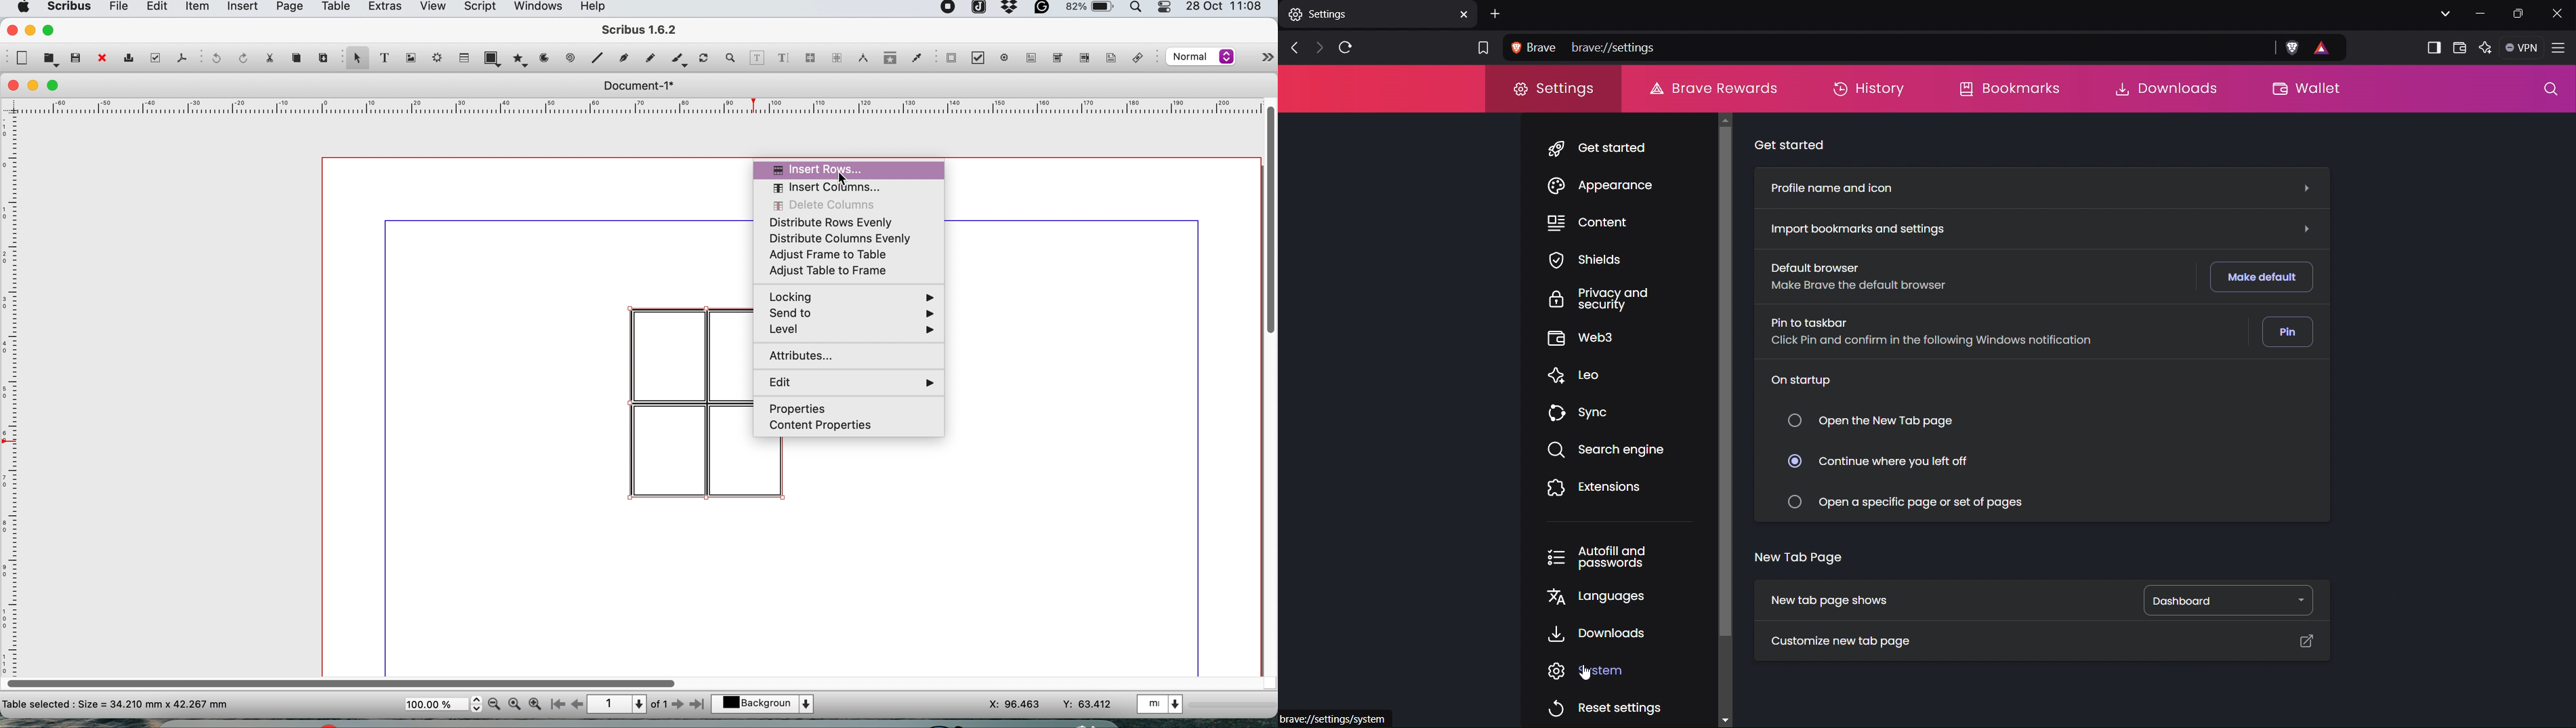 The height and width of the screenshot is (728, 2576). I want to click on open, so click(51, 59).